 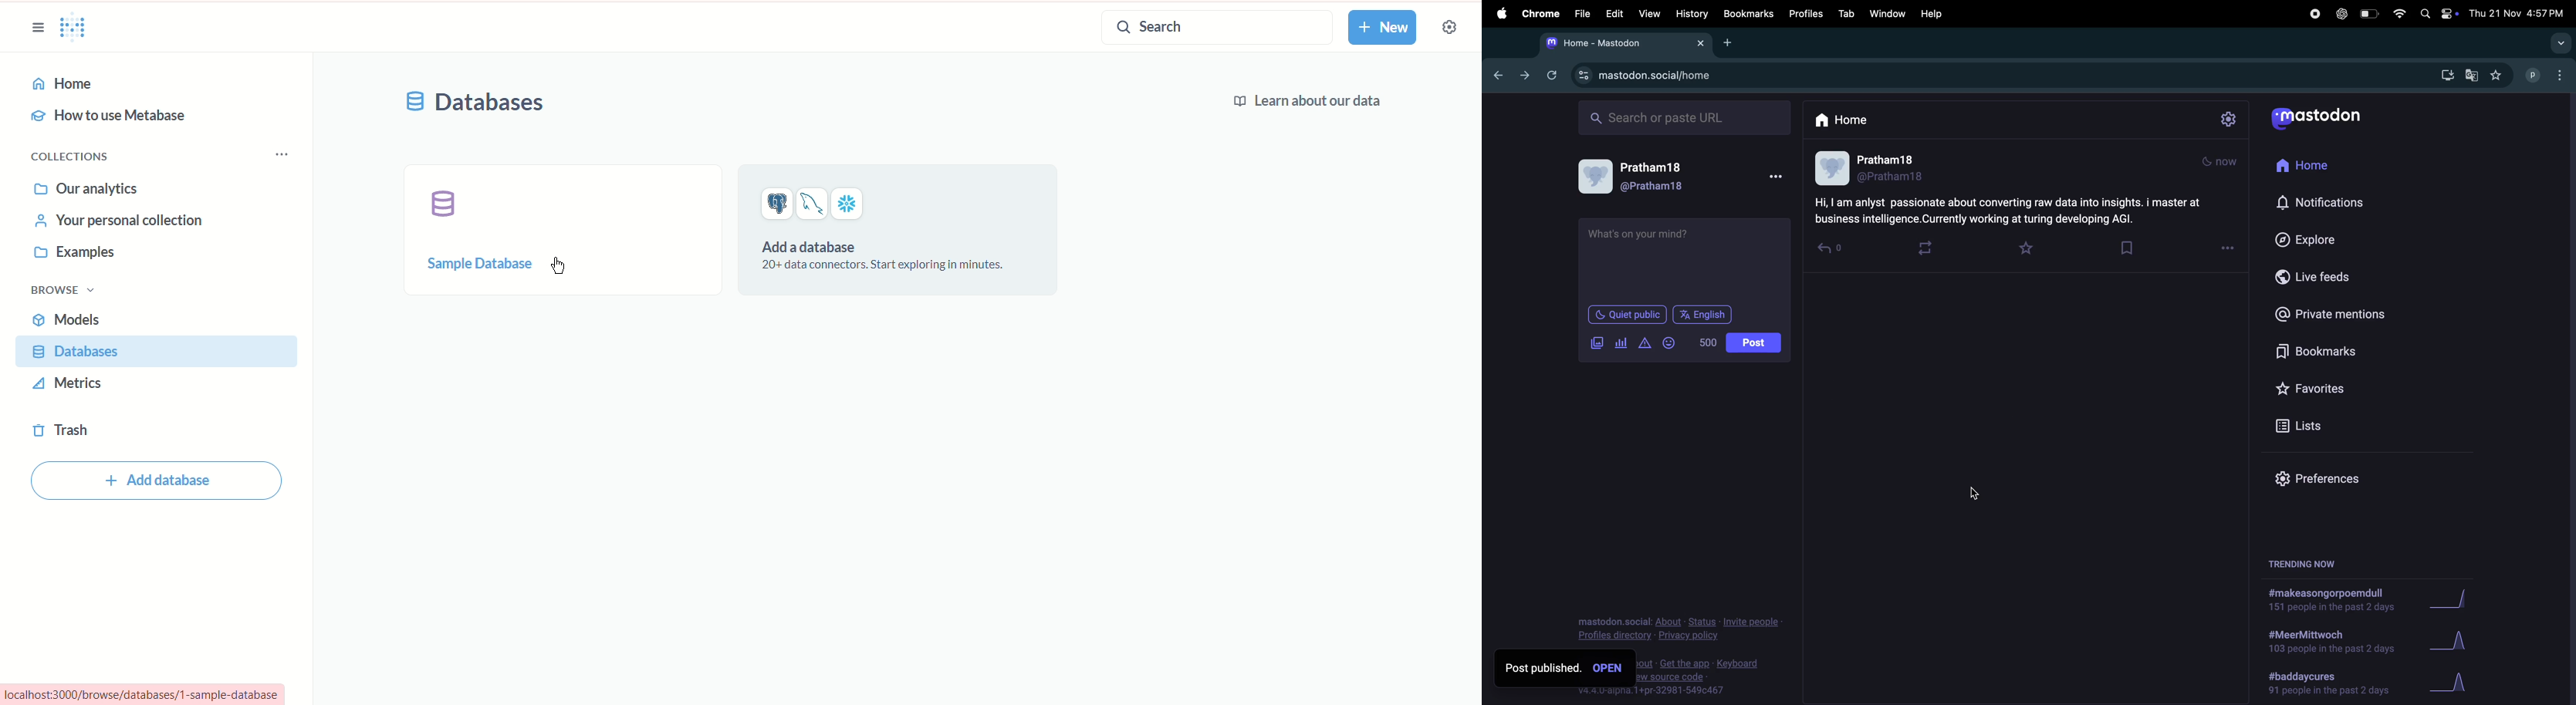 What do you see at coordinates (2019, 209) in the screenshot?
I see `content` at bounding box center [2019, 209].